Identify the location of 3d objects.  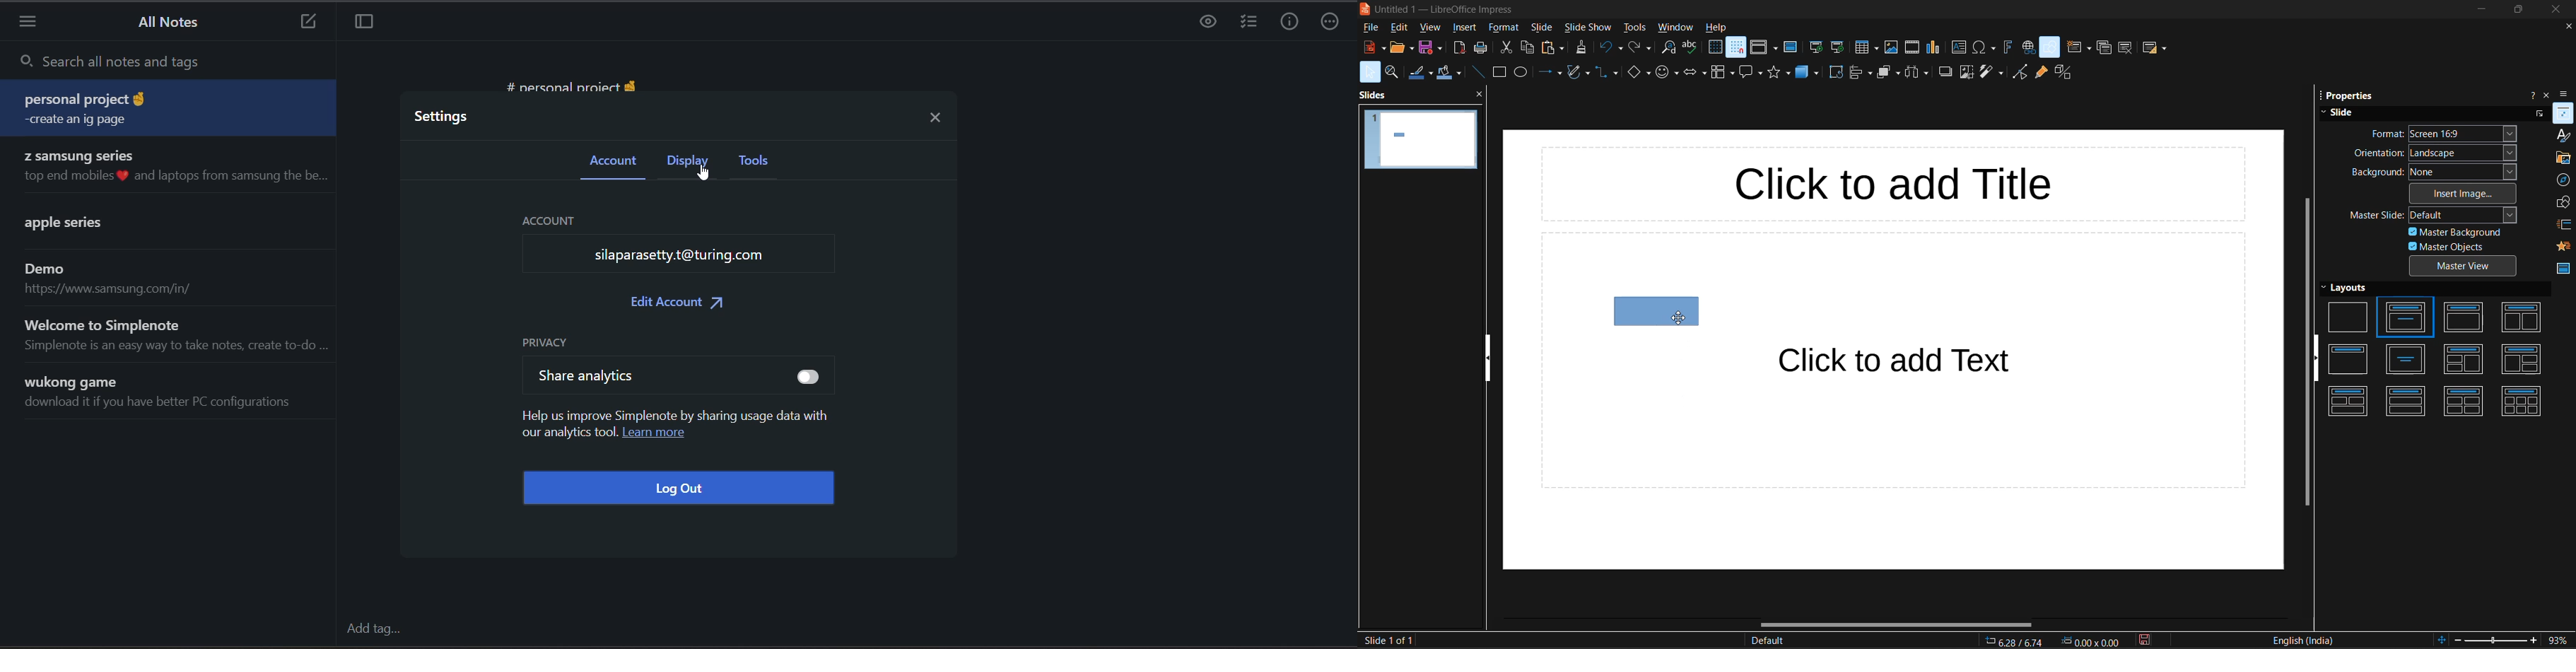
(1807, 73).